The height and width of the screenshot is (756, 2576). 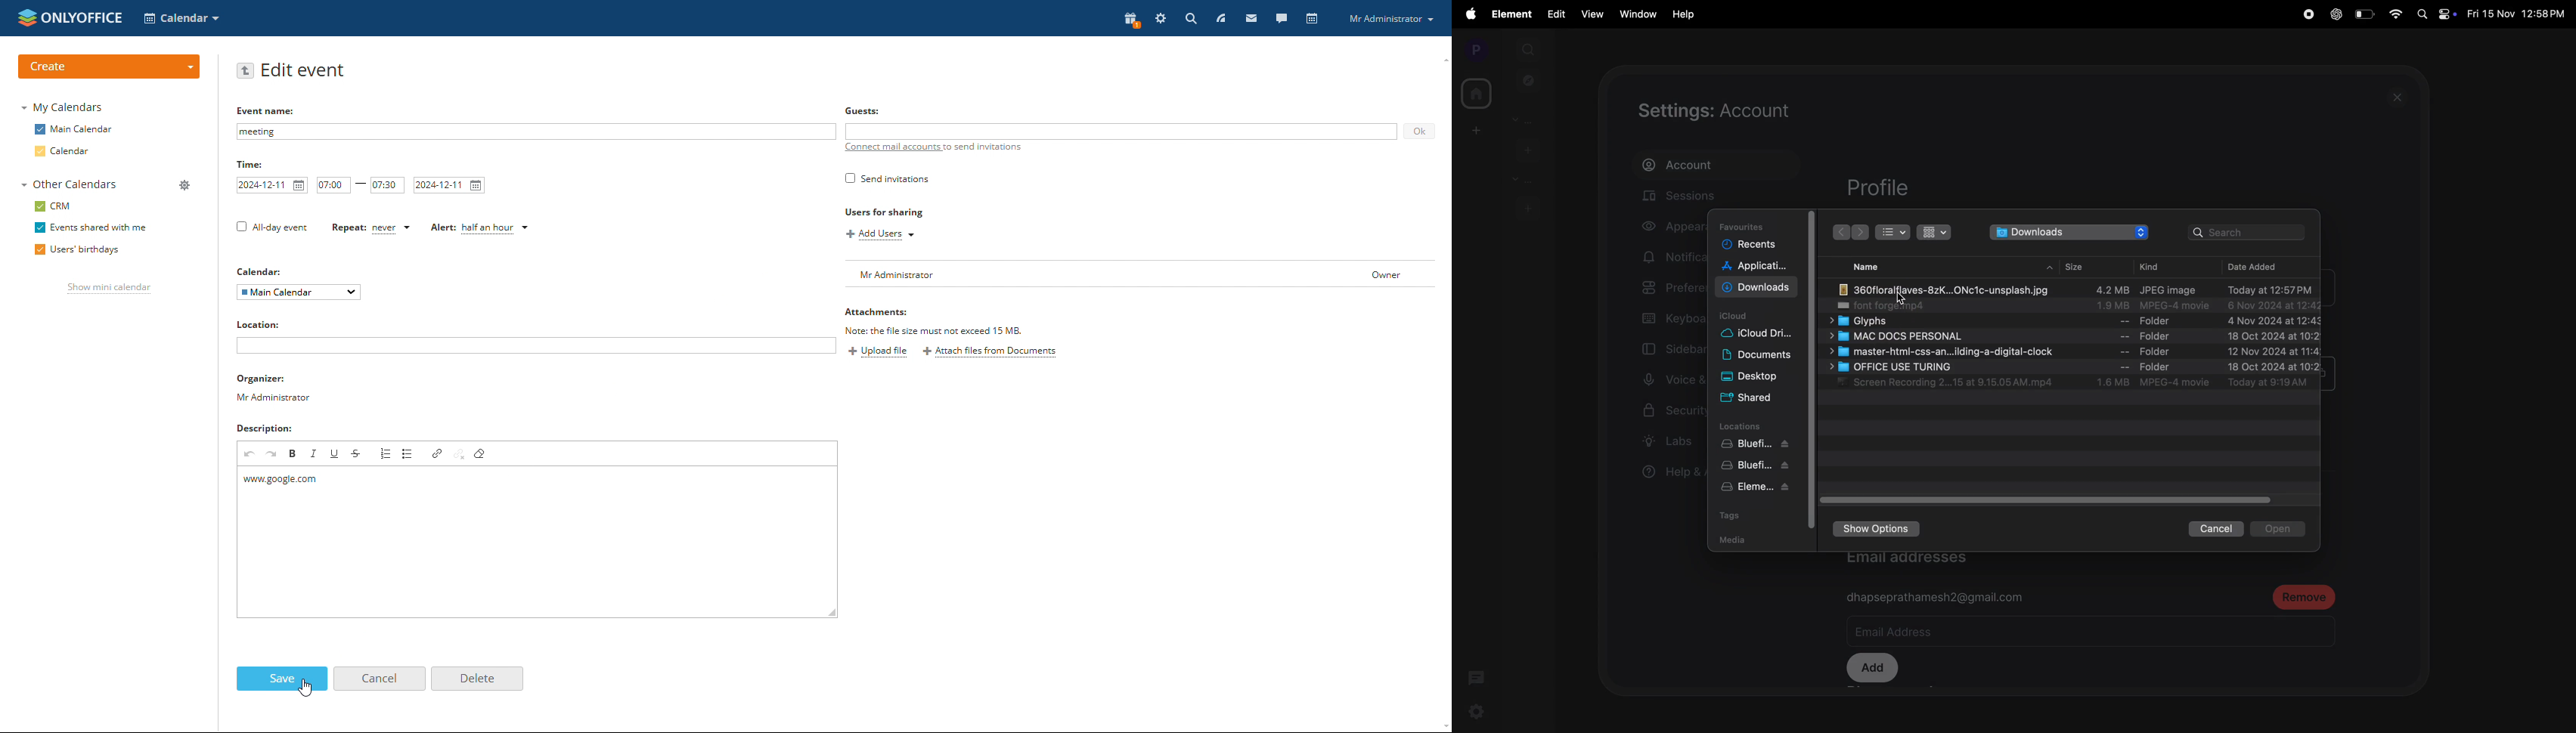 What do you see at coordinates (1757, 268) in the screenshot?
I see `applications` at bounding box center [1757, 268].